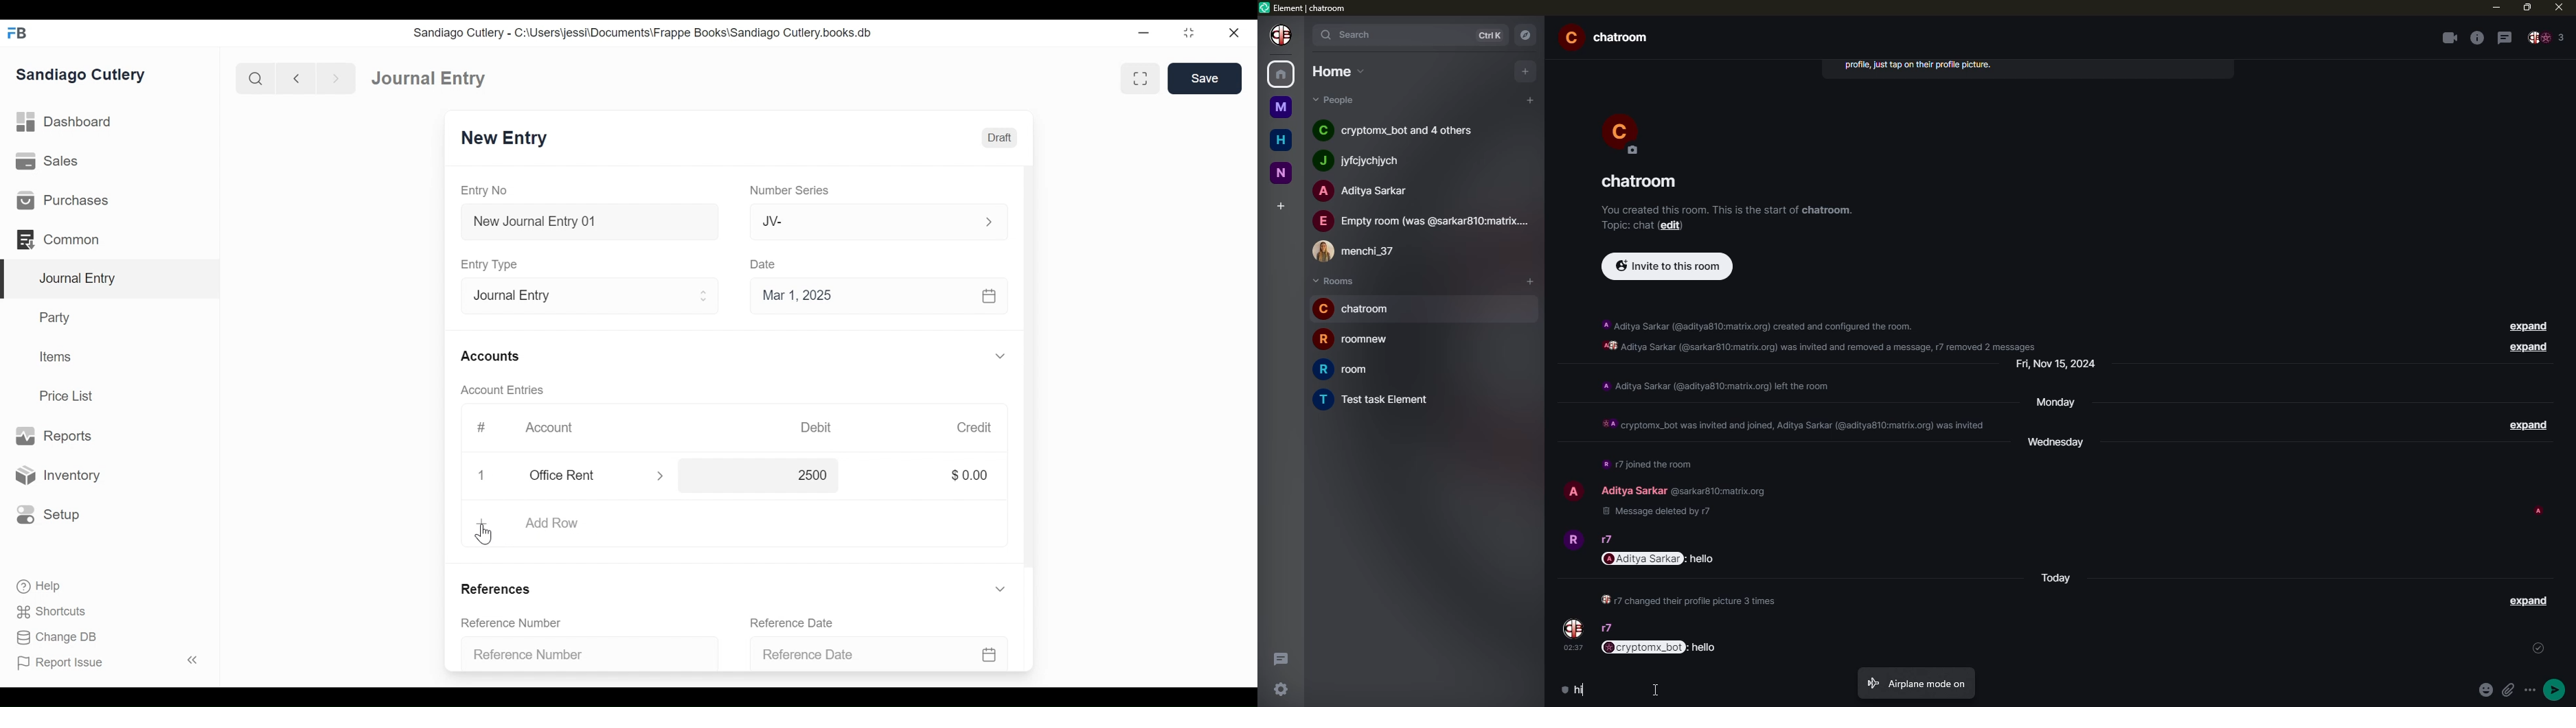 The height and width of the screenshot is (728, 2576). Describe the element at coordinates (787, 190) in the screenshot. I see `Number Series` at that location.